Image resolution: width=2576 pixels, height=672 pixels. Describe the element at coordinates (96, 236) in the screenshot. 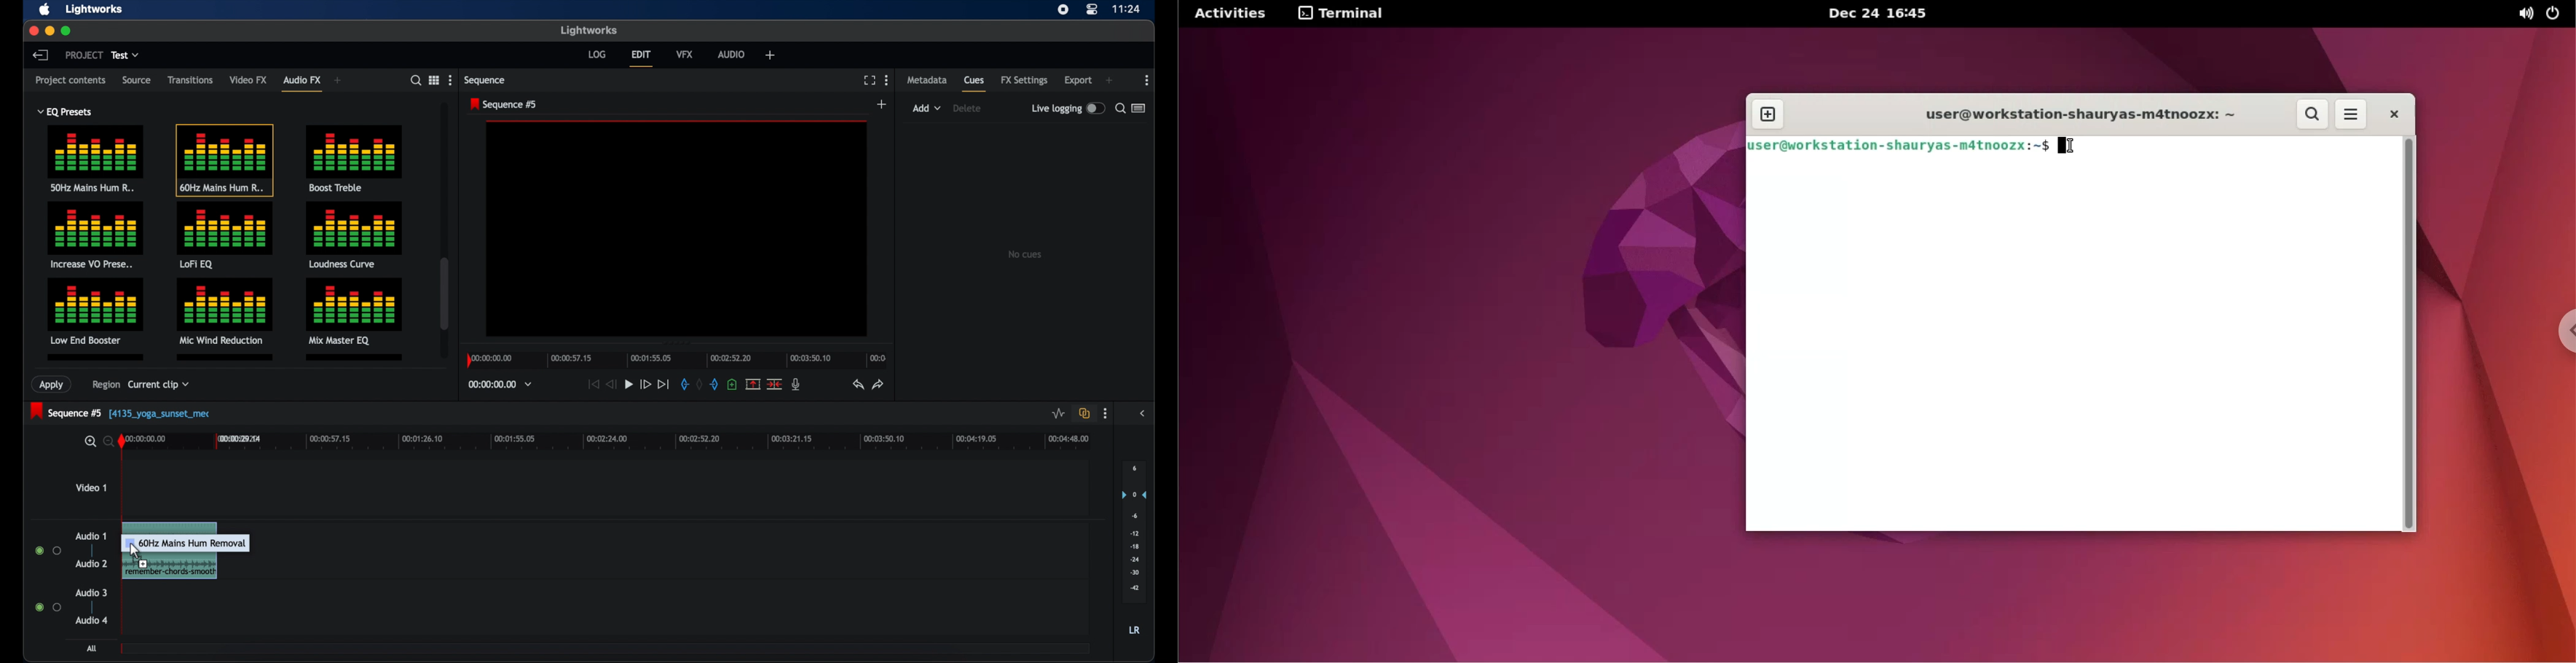

I see `increase presets` at that location.